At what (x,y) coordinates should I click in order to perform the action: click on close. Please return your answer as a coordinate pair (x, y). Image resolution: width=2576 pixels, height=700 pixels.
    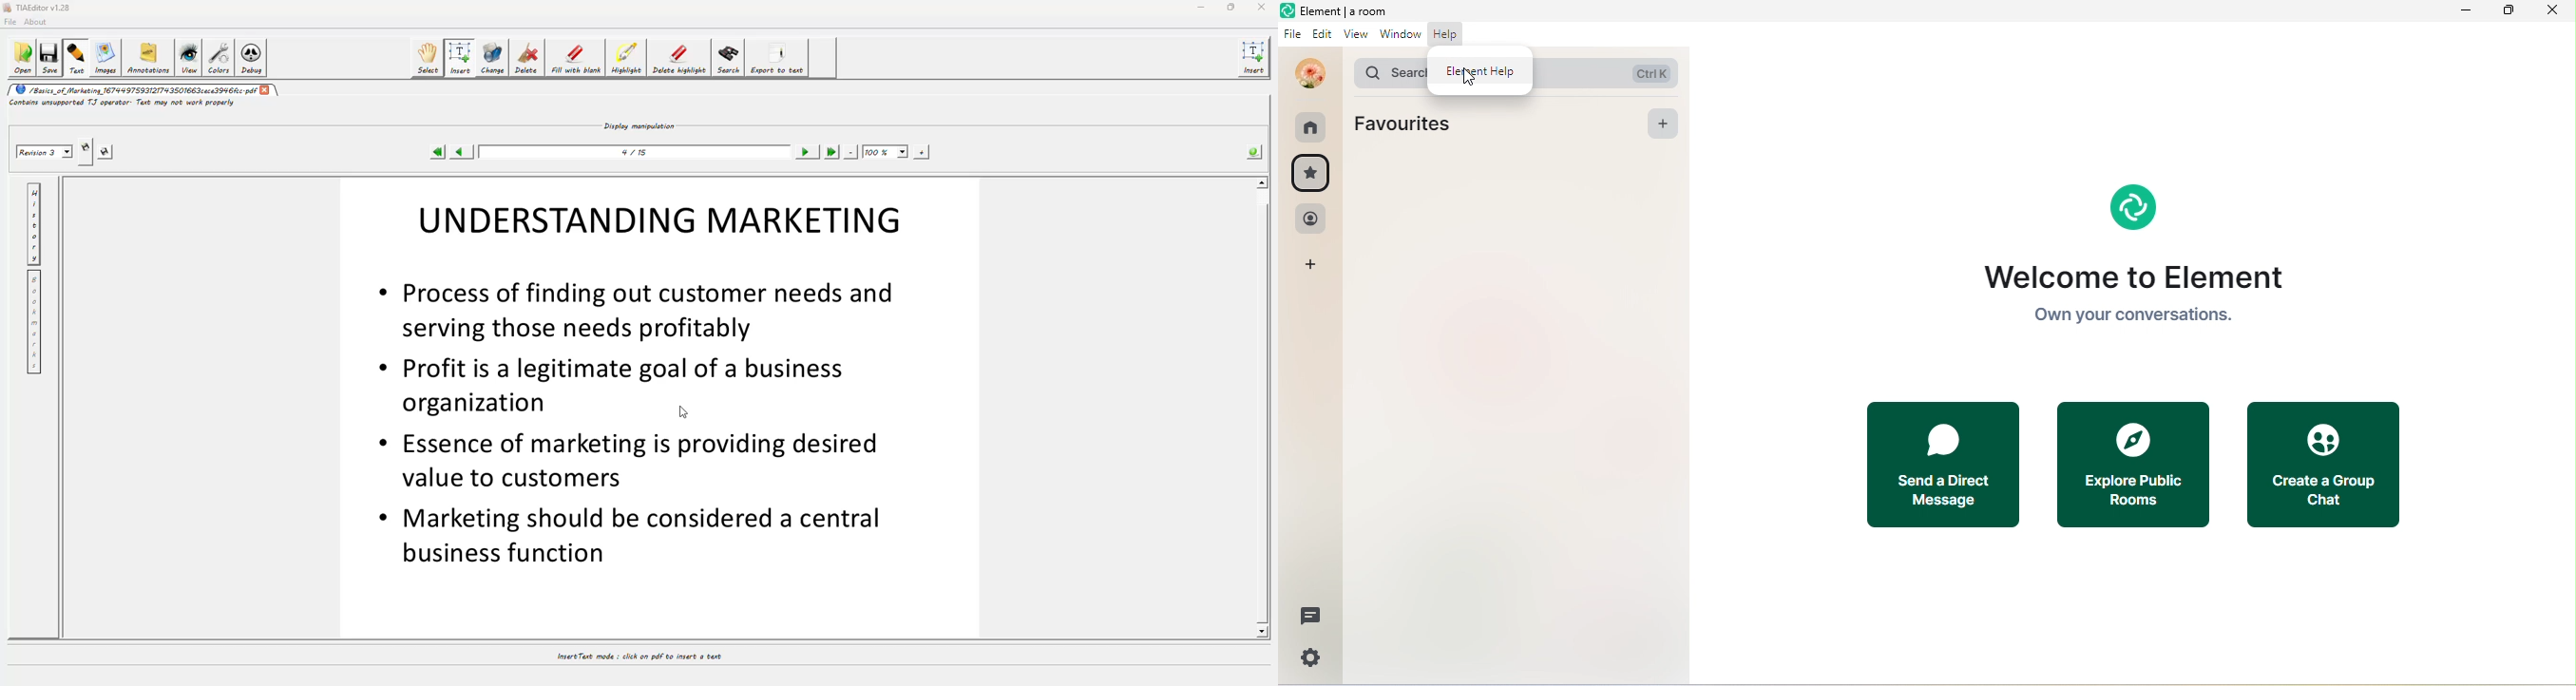
    Looking at the image, I should click on (1262, 7).